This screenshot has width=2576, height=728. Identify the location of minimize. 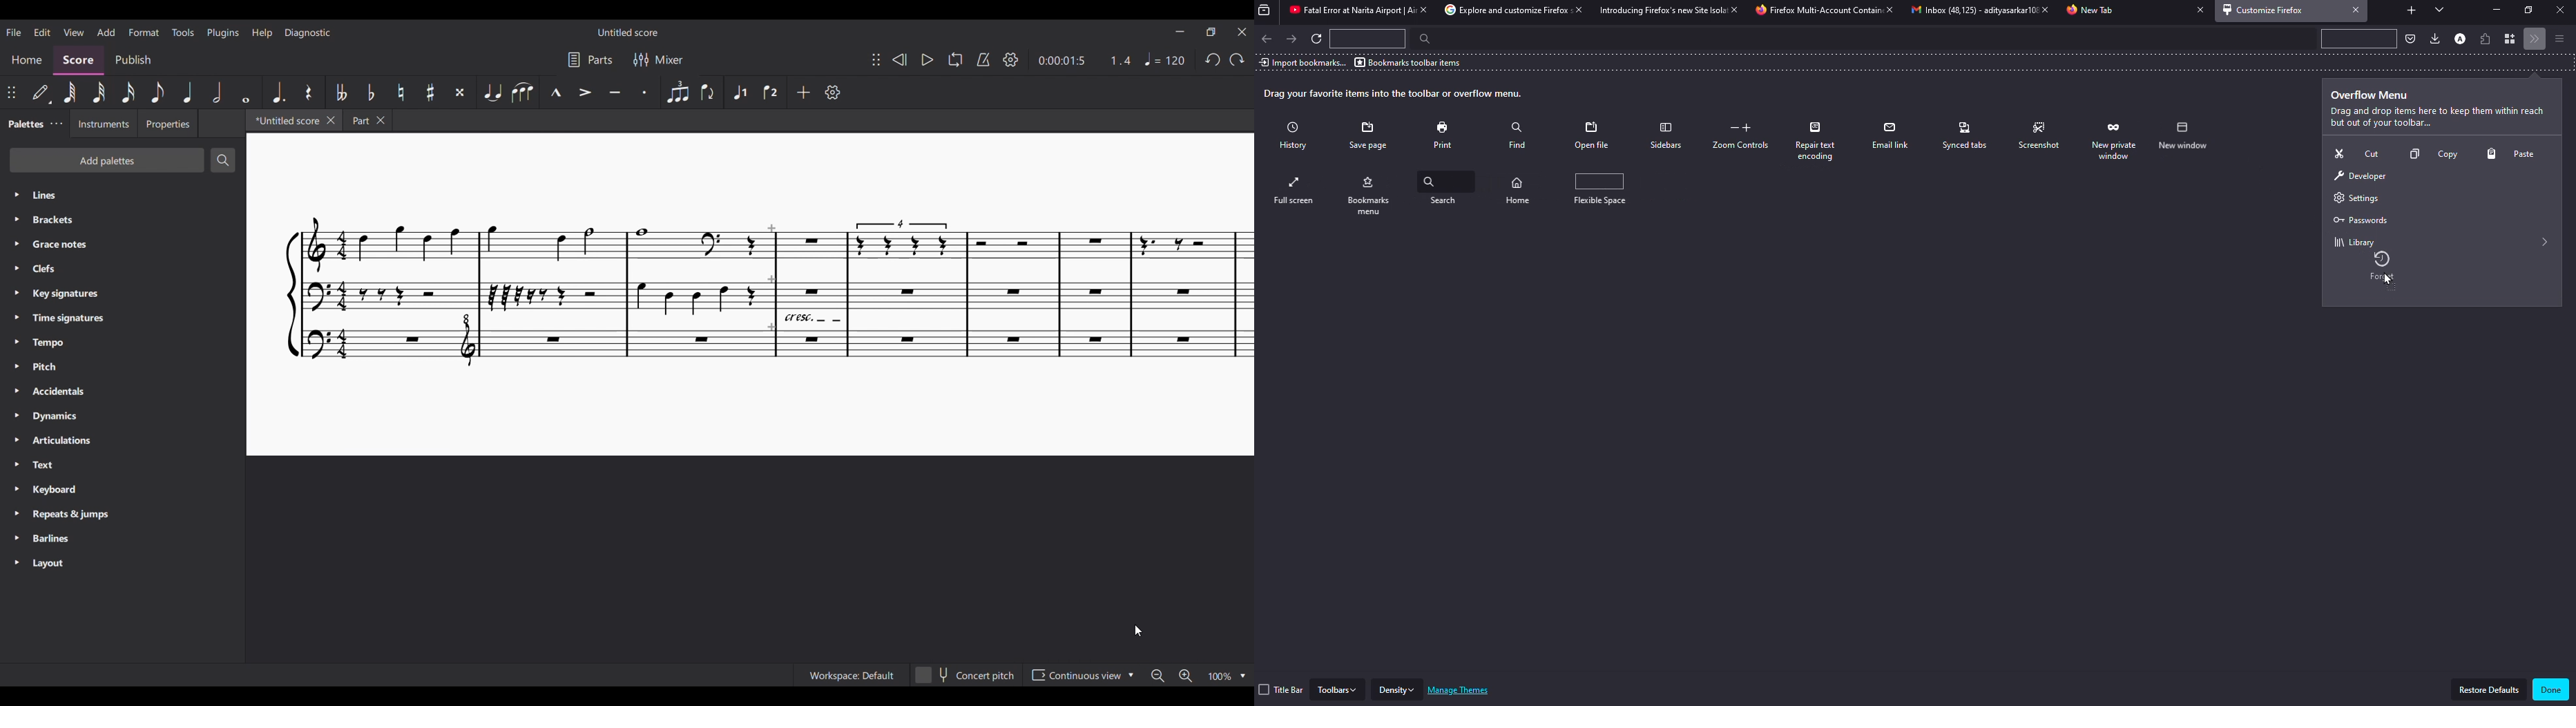
(2492, 10).